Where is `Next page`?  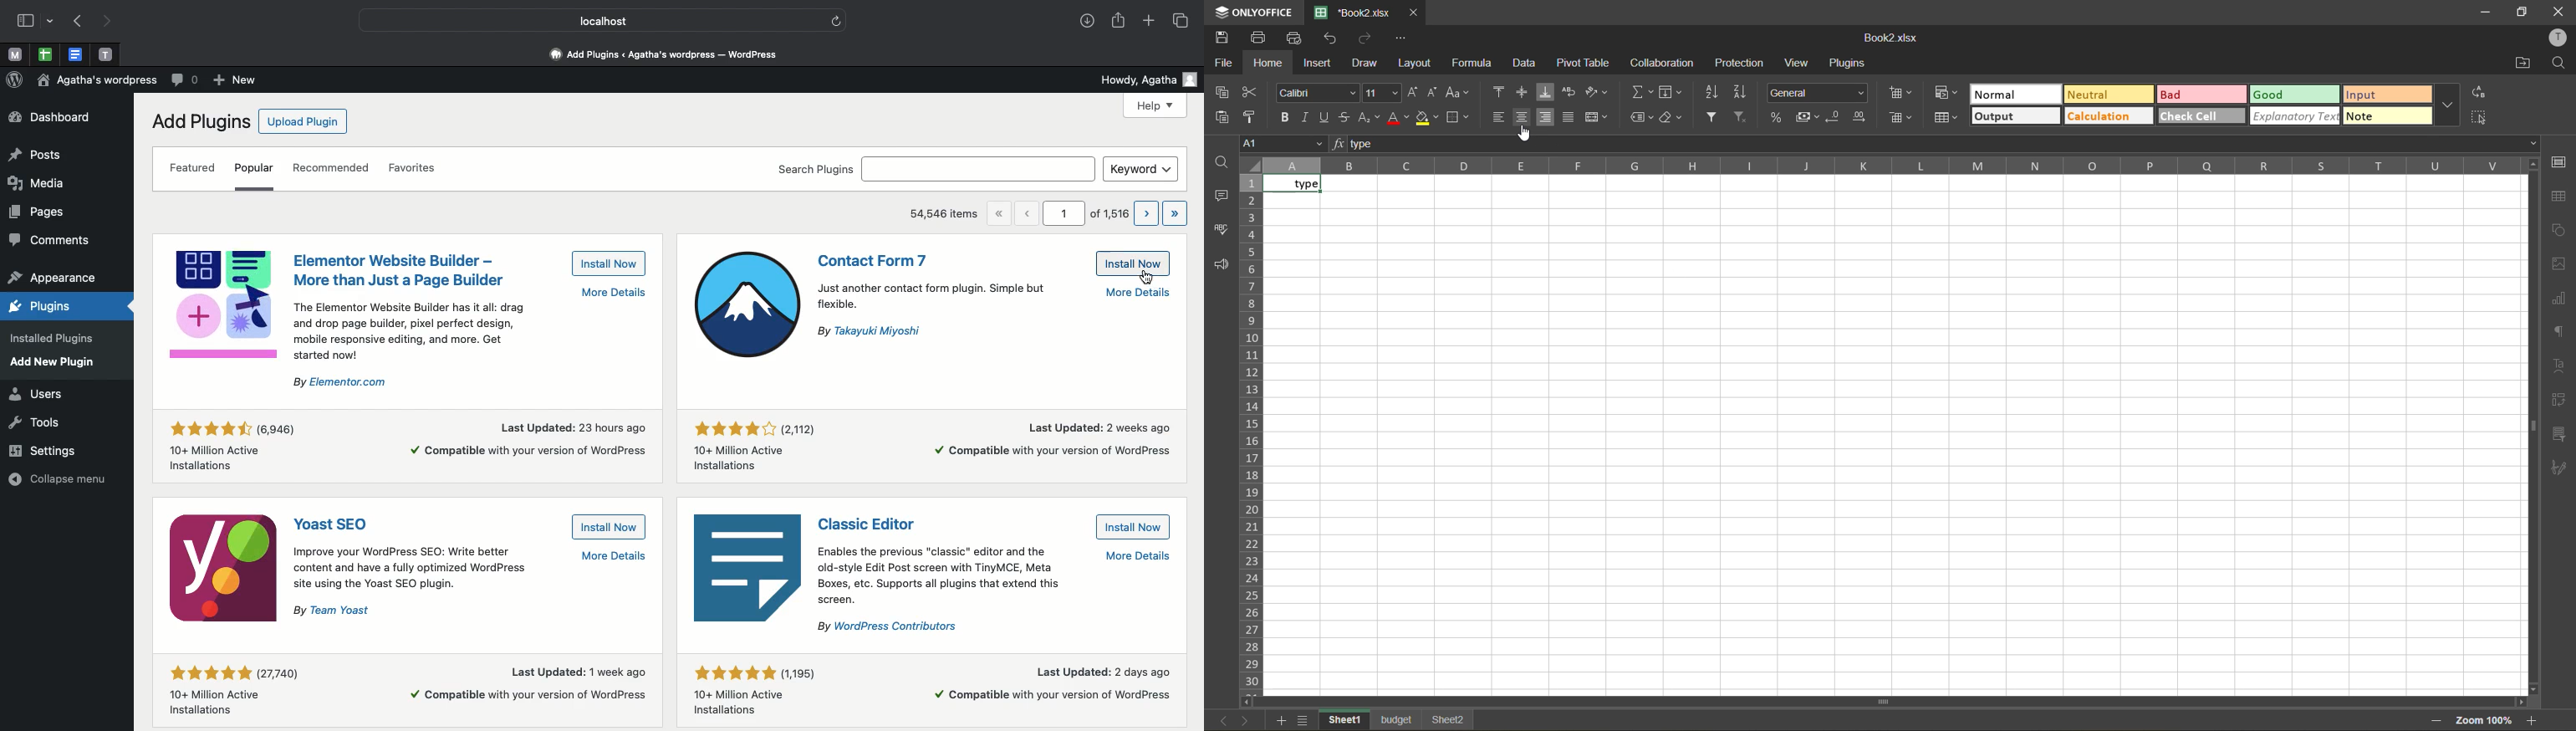
Next page is located at coordinates (110, 22).